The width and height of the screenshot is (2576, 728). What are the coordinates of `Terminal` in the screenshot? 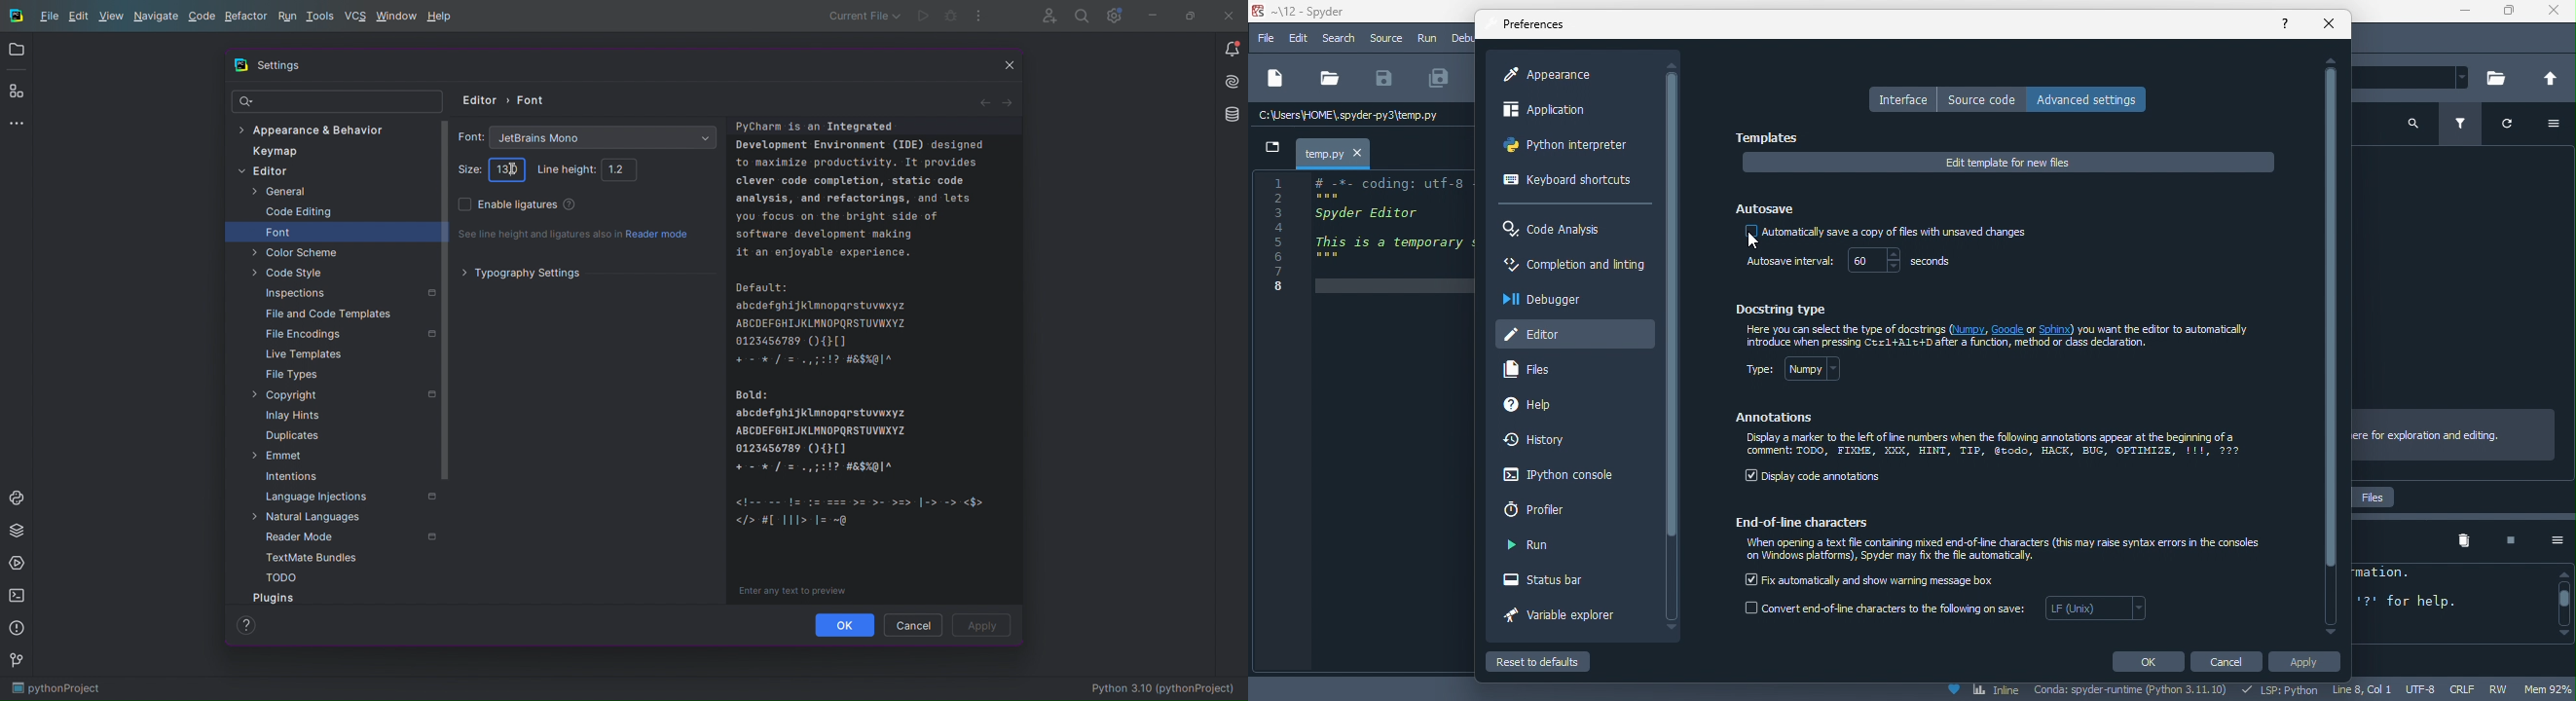 It's located at (19, 596).